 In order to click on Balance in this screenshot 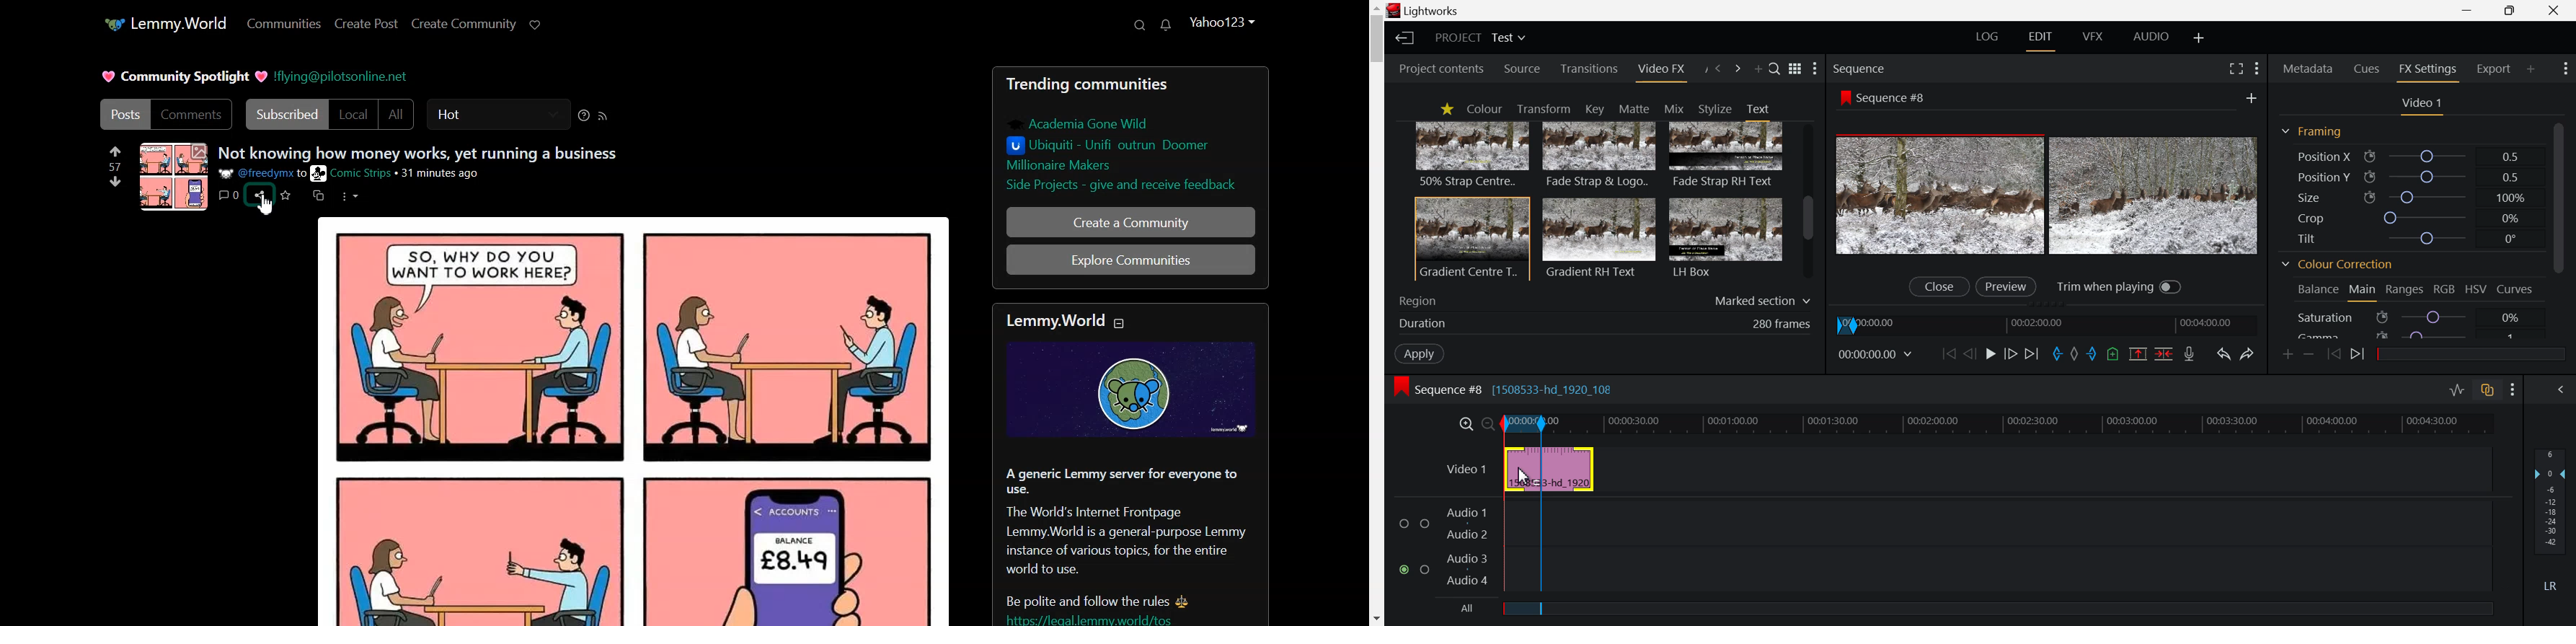, I will do `click(2318, 289)`.